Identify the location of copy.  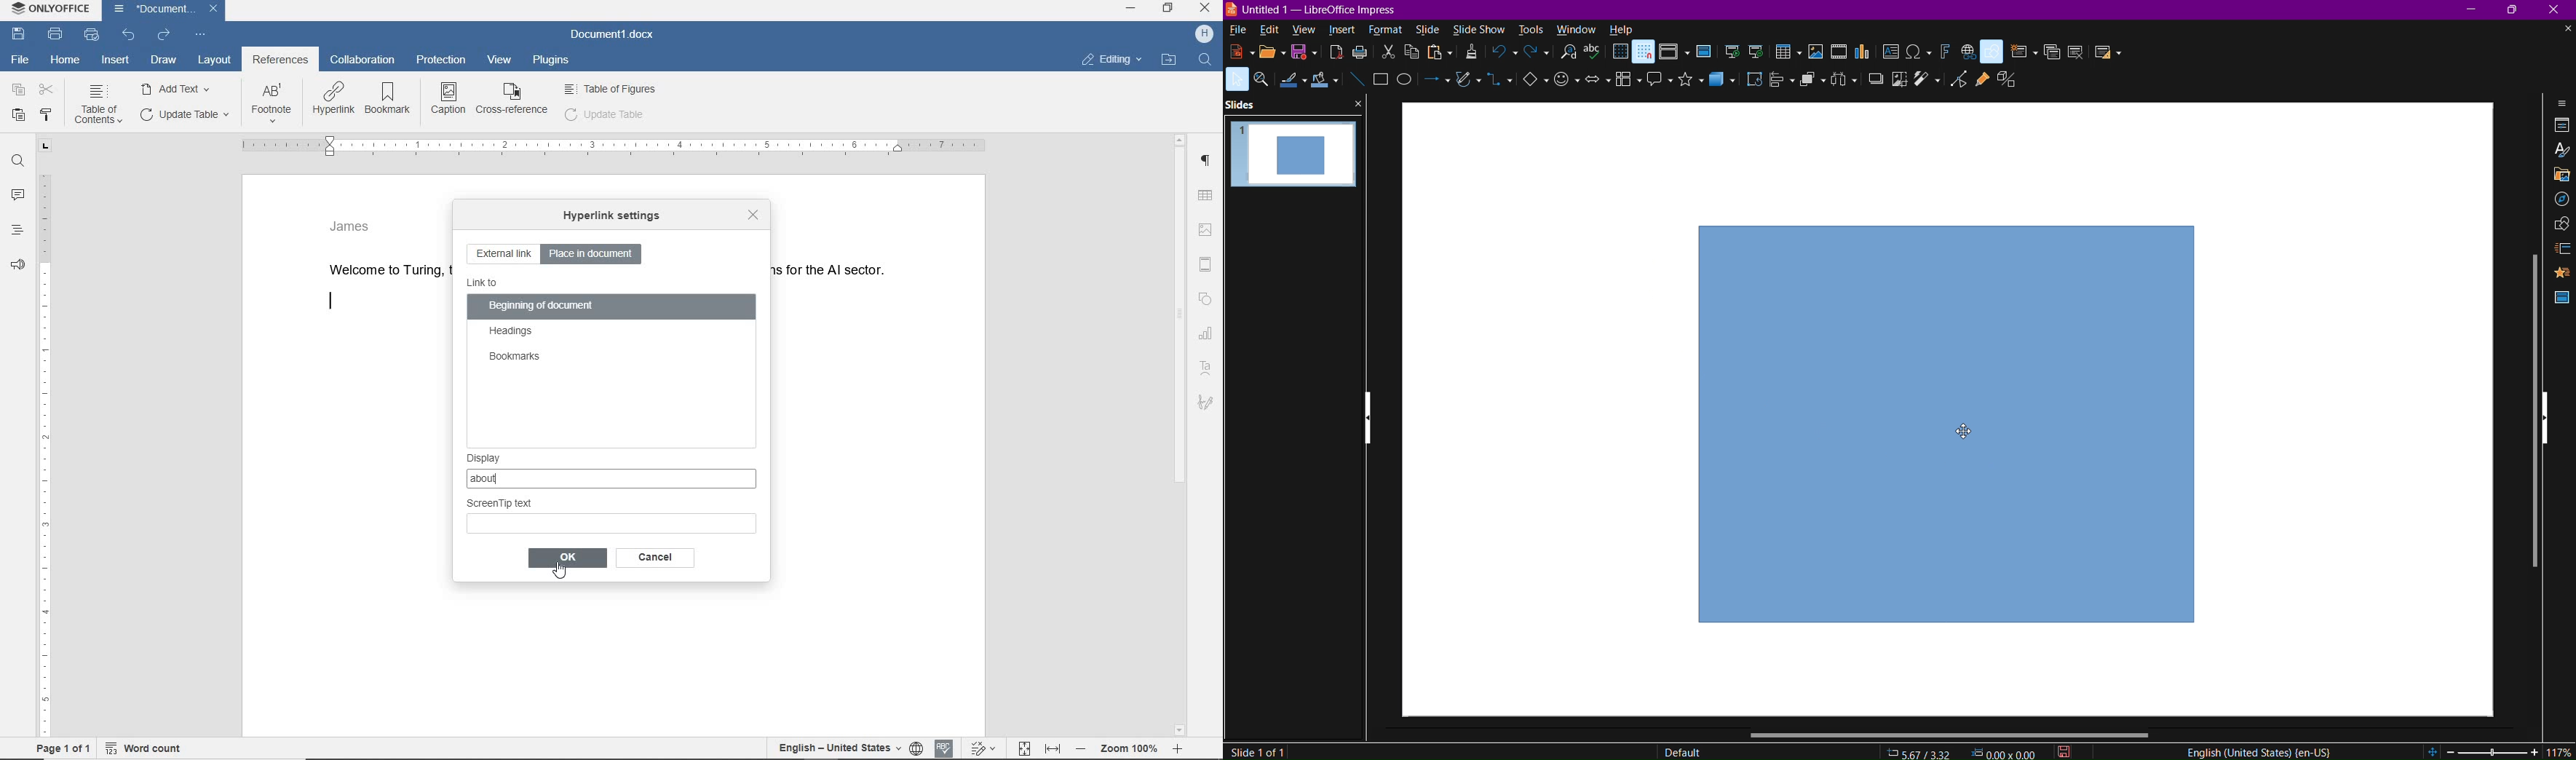
(19, 90).